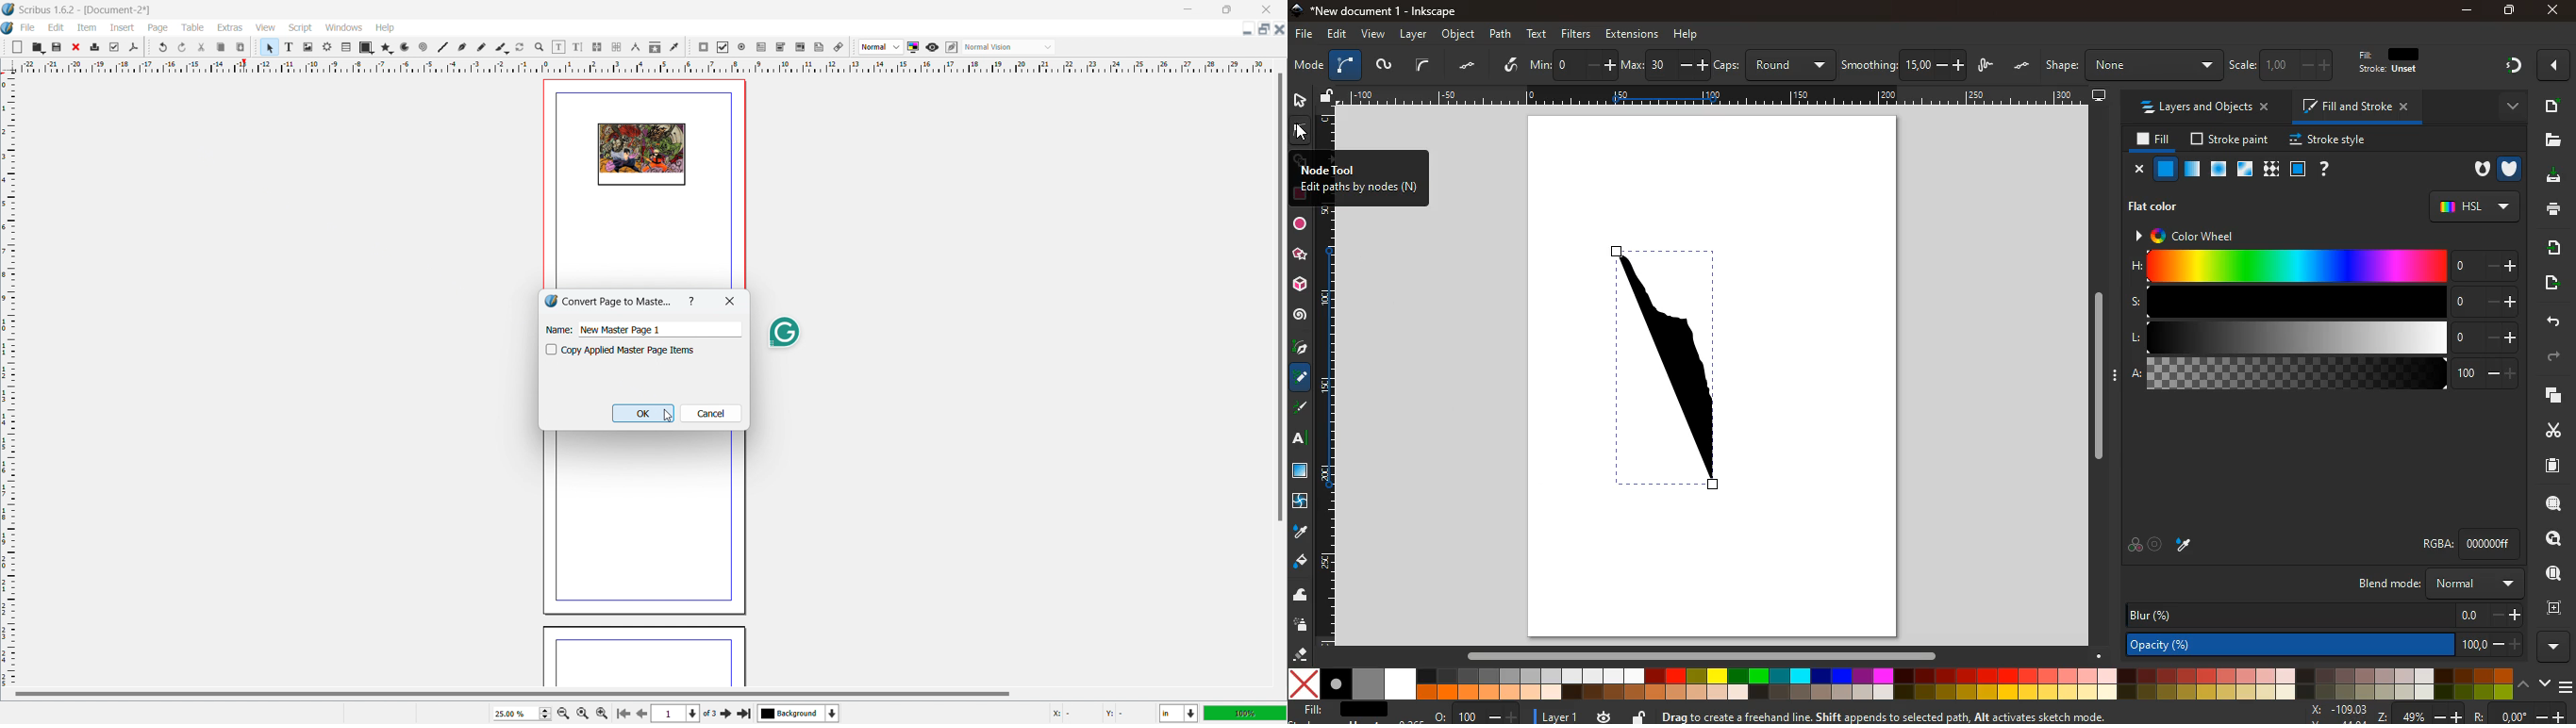 This screenshot has width=2576, height=728. What do you see at coordinates (1422, 66) in the screenshot?
I see `curve` at bounding box center [1422, 66].